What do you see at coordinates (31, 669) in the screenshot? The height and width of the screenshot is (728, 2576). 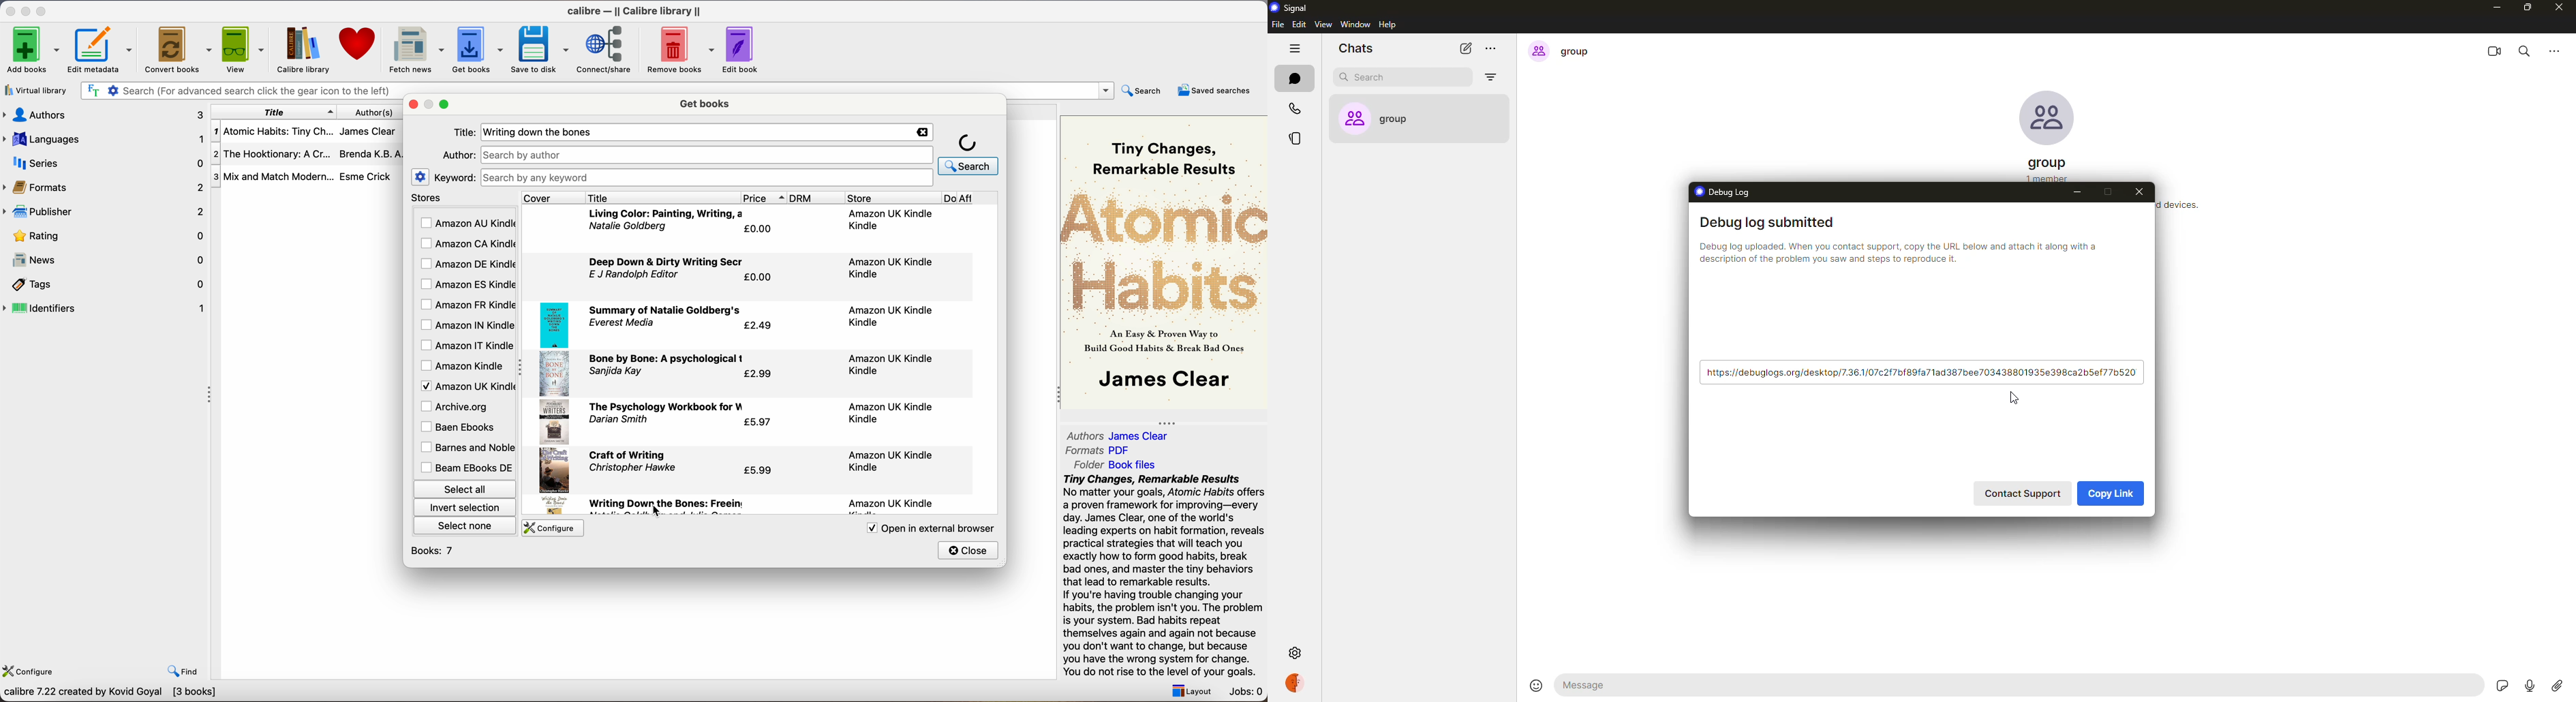 I see `configure` at bounding box center [31, 669].